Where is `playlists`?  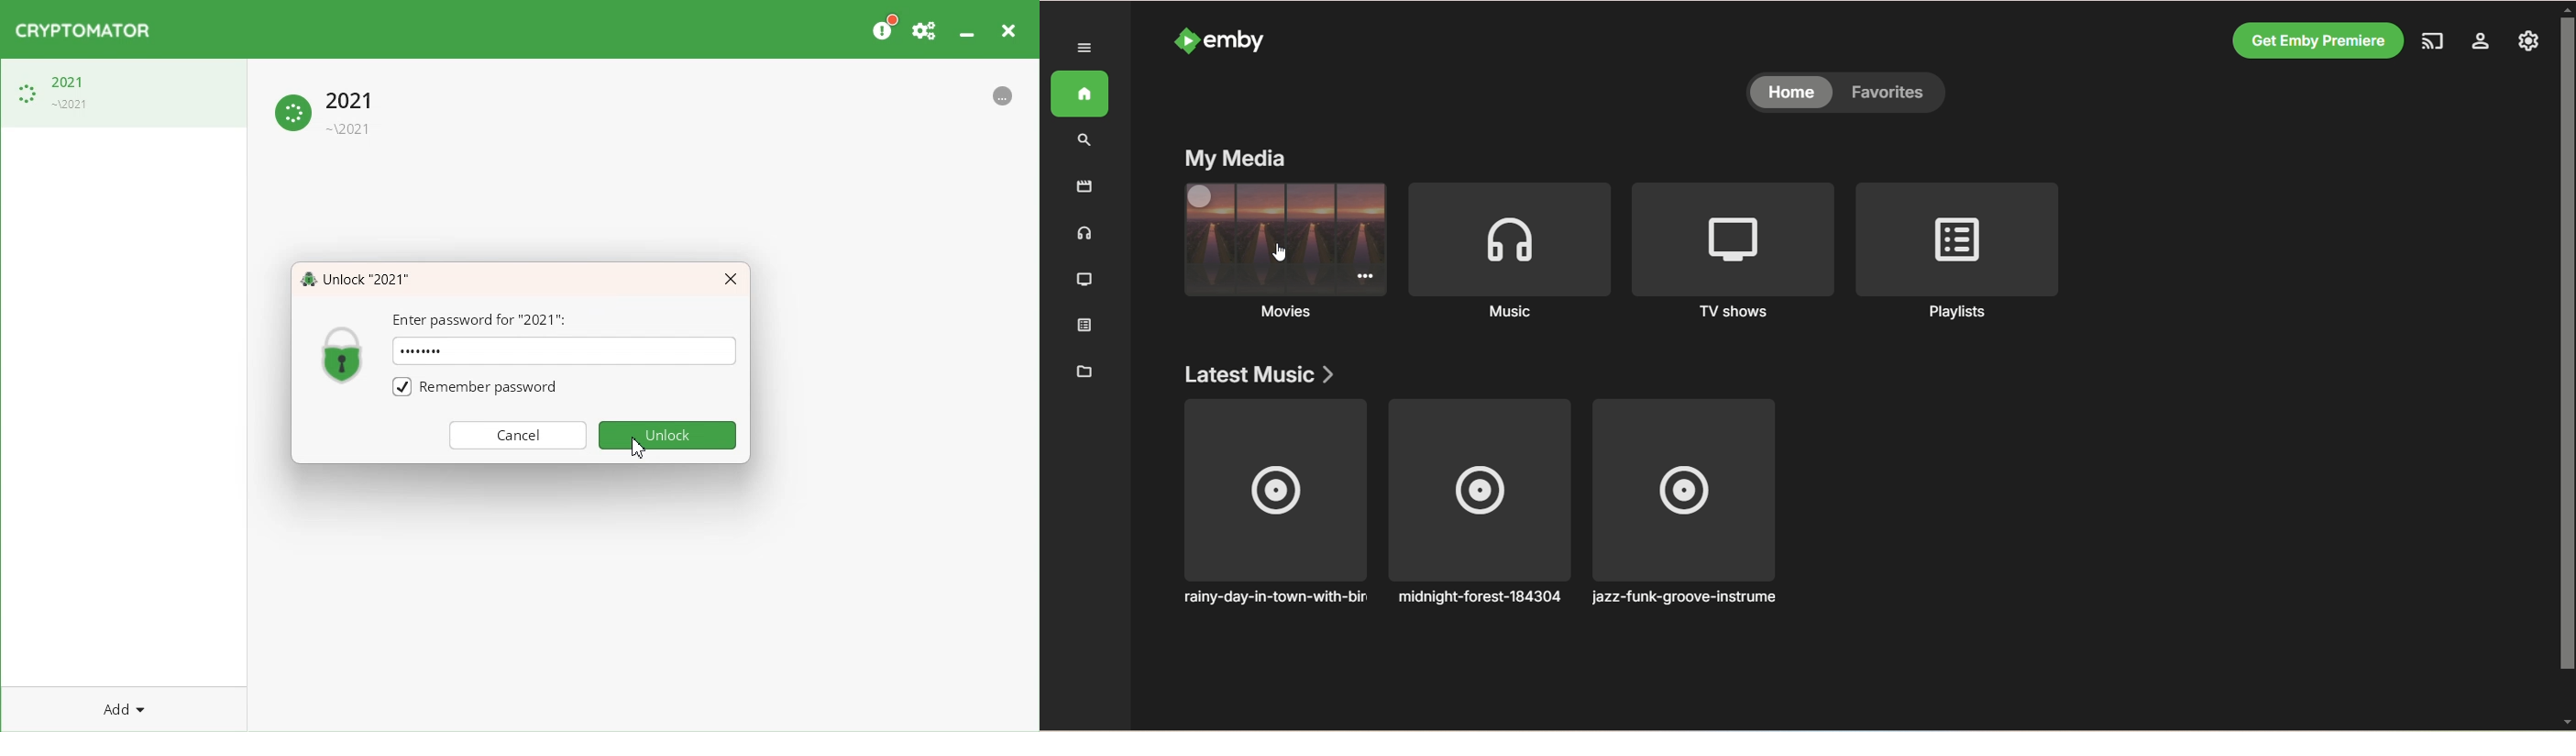
playlists is located at coordinates (1956, 237).